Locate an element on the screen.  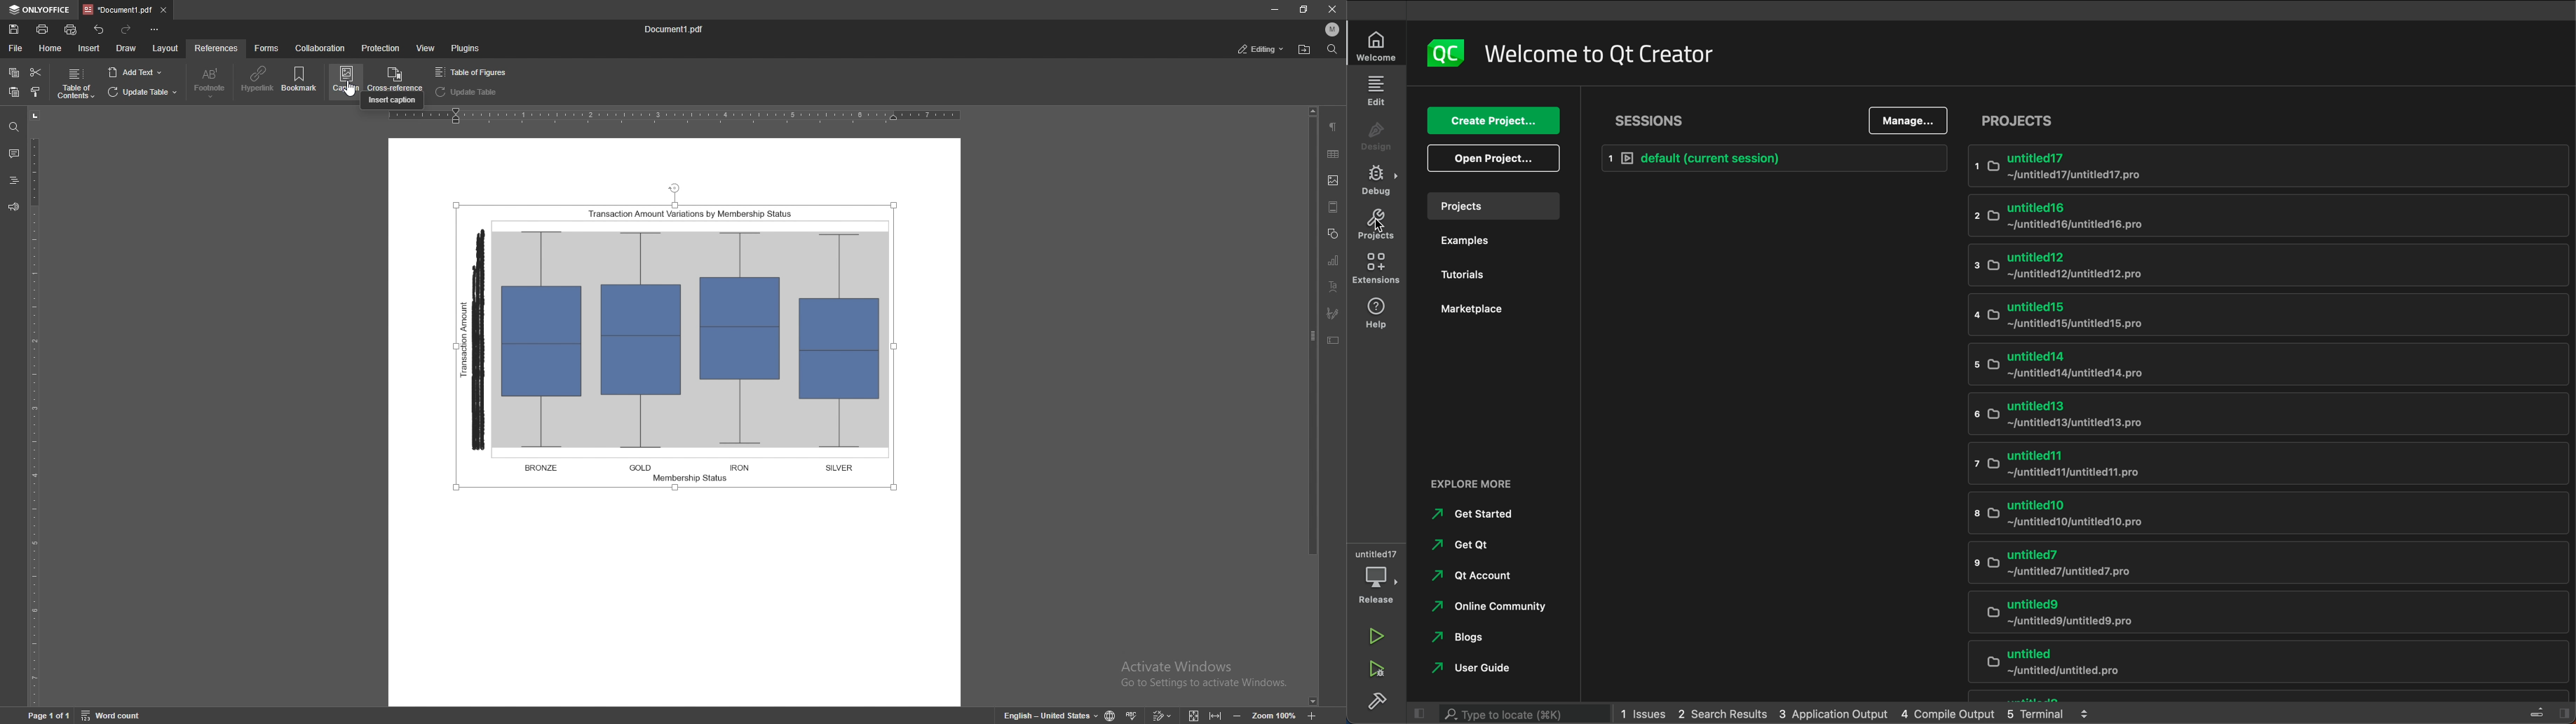
file is located at coordinates (17, 48).